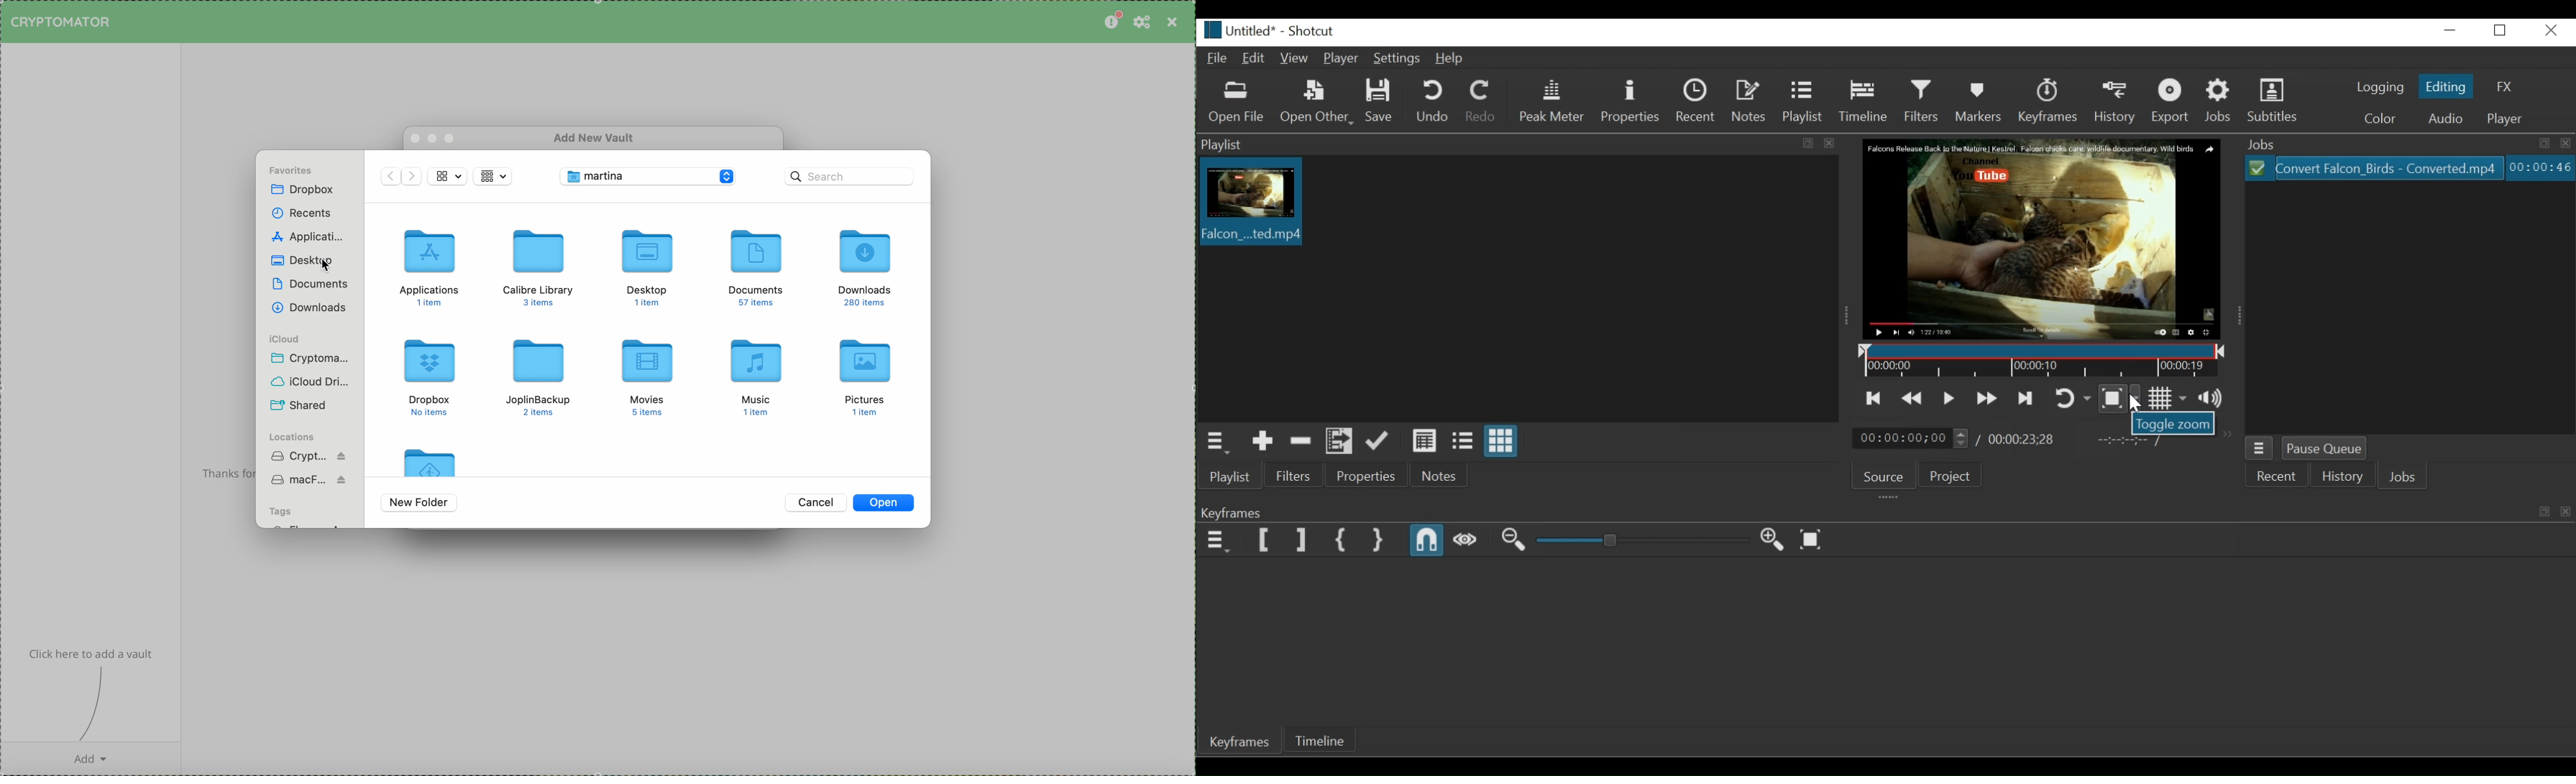 This screenshot has width=2576, height=784. I want to click on new folder buttoon, so click(422, 504).